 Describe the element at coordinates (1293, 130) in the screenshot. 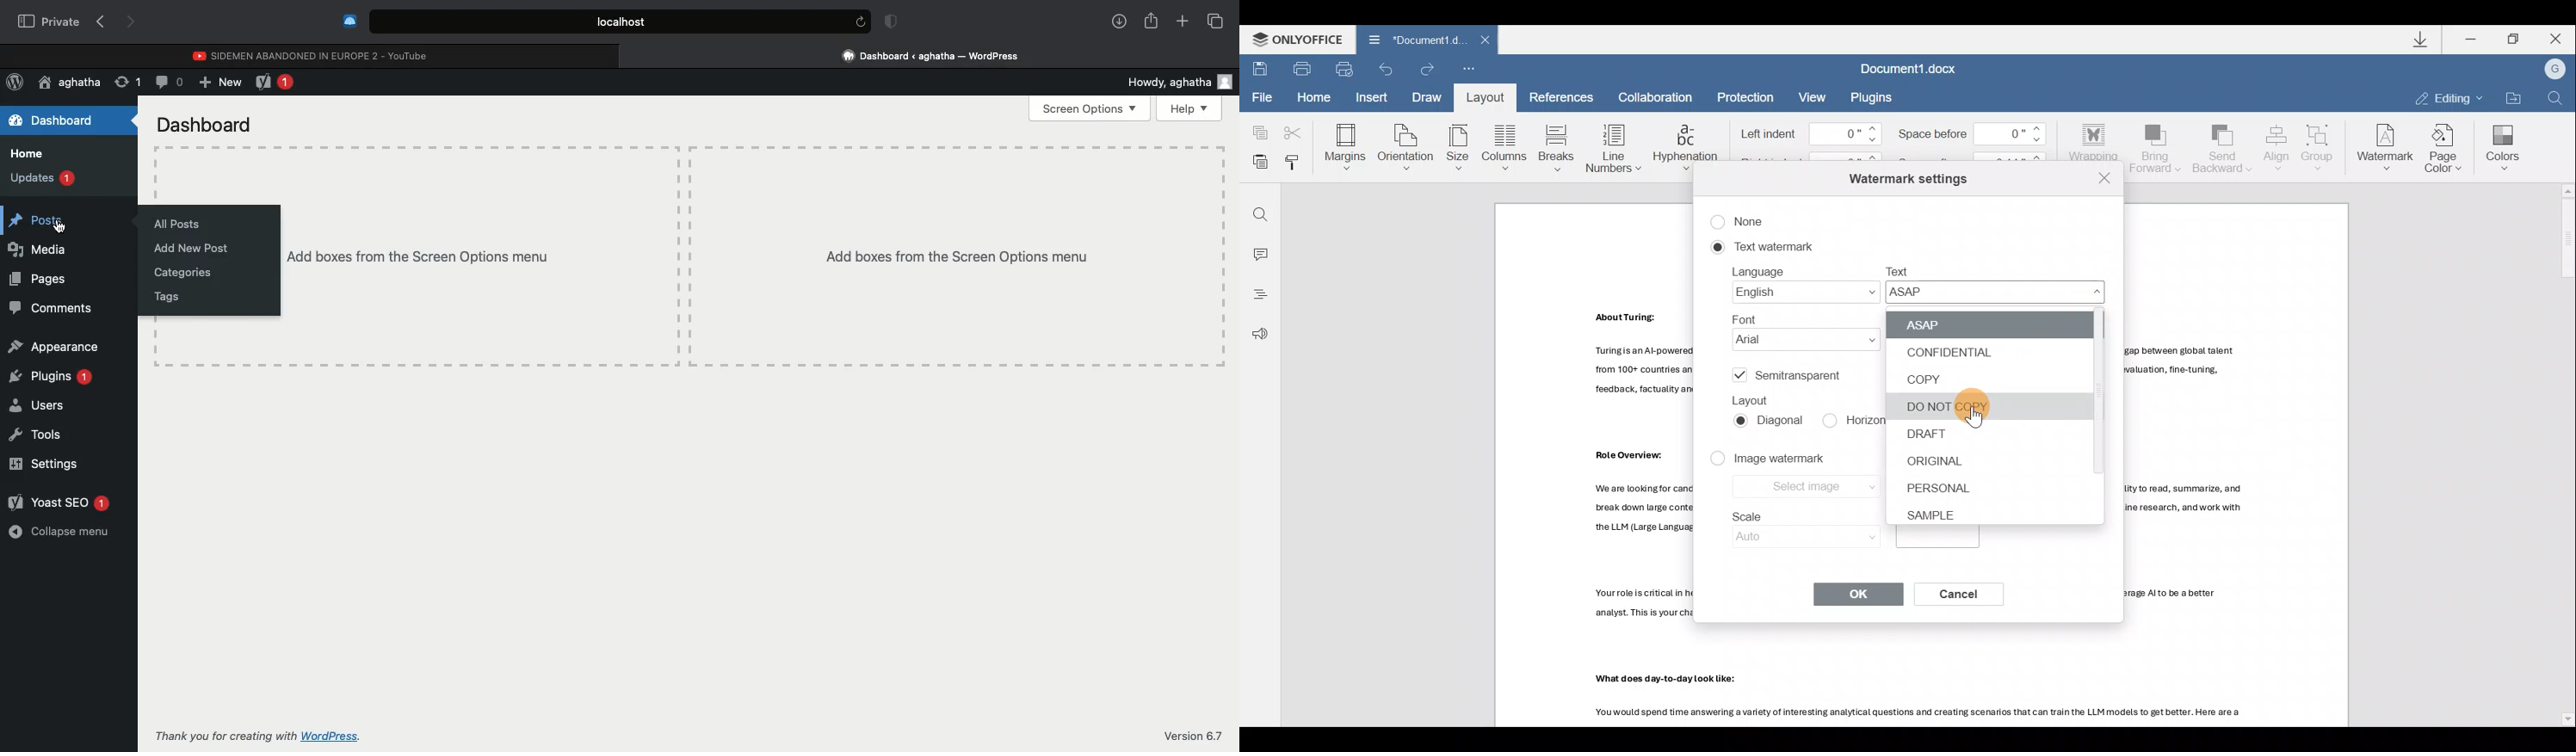

I see `Cut` at that location.